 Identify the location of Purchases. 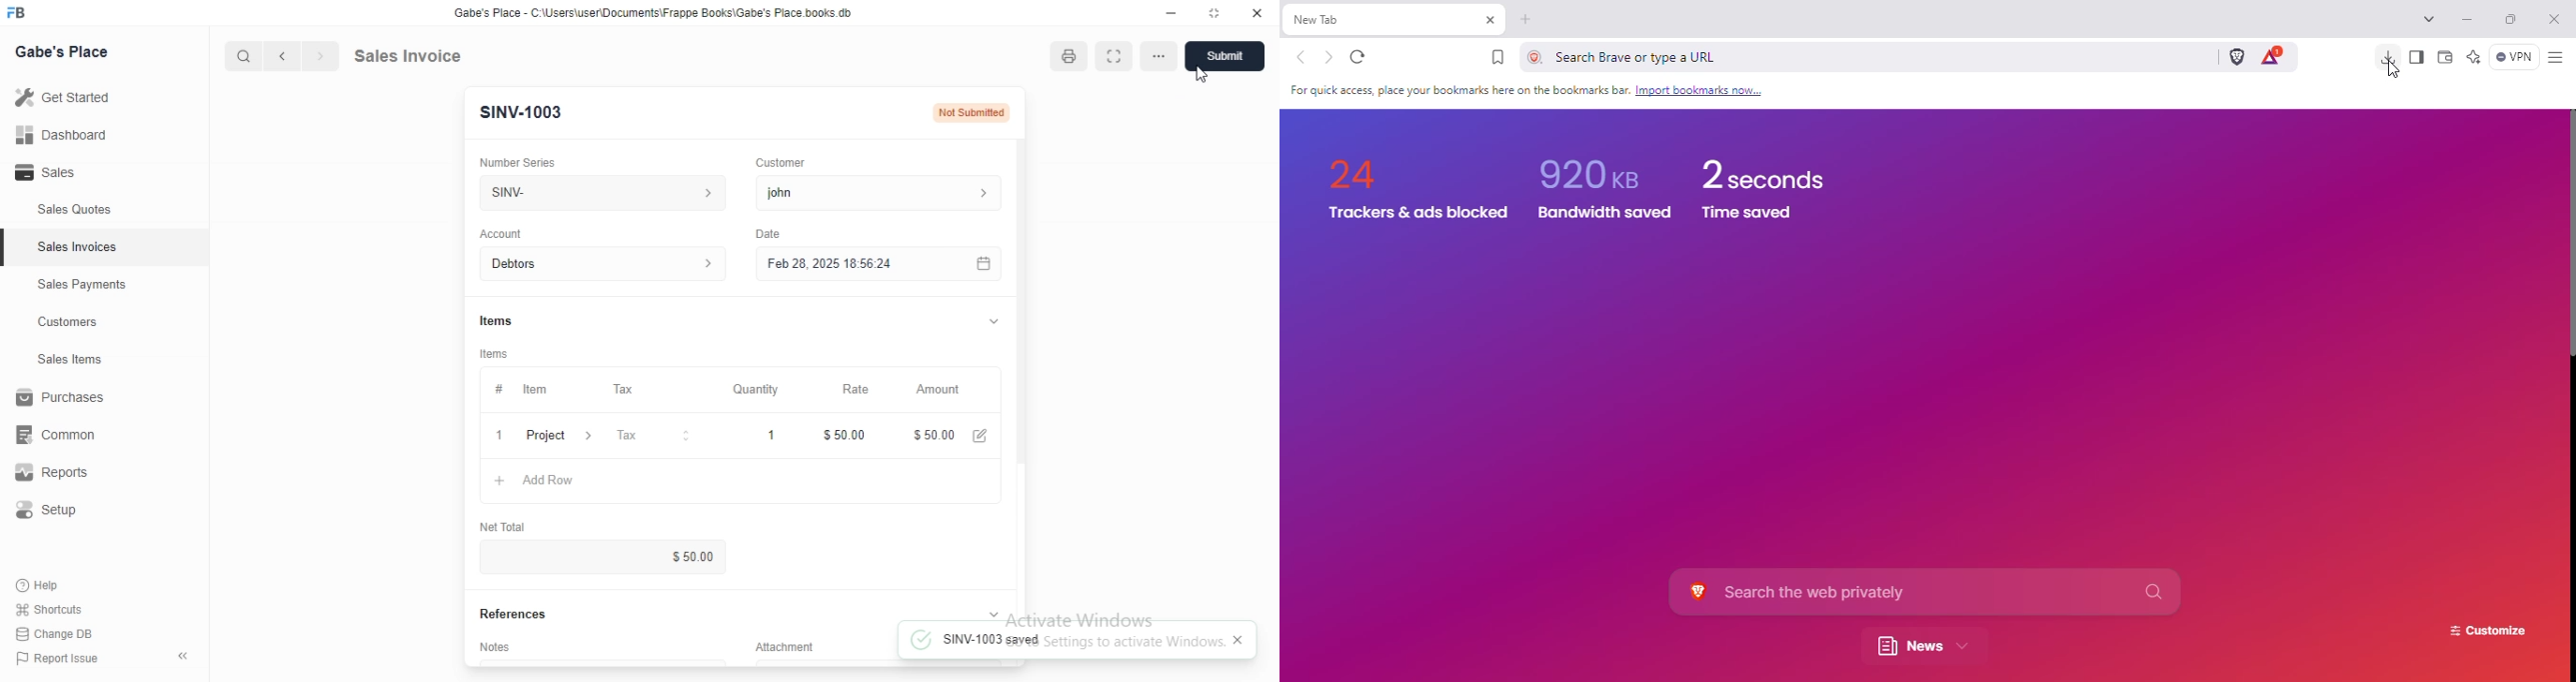
(64, 400).